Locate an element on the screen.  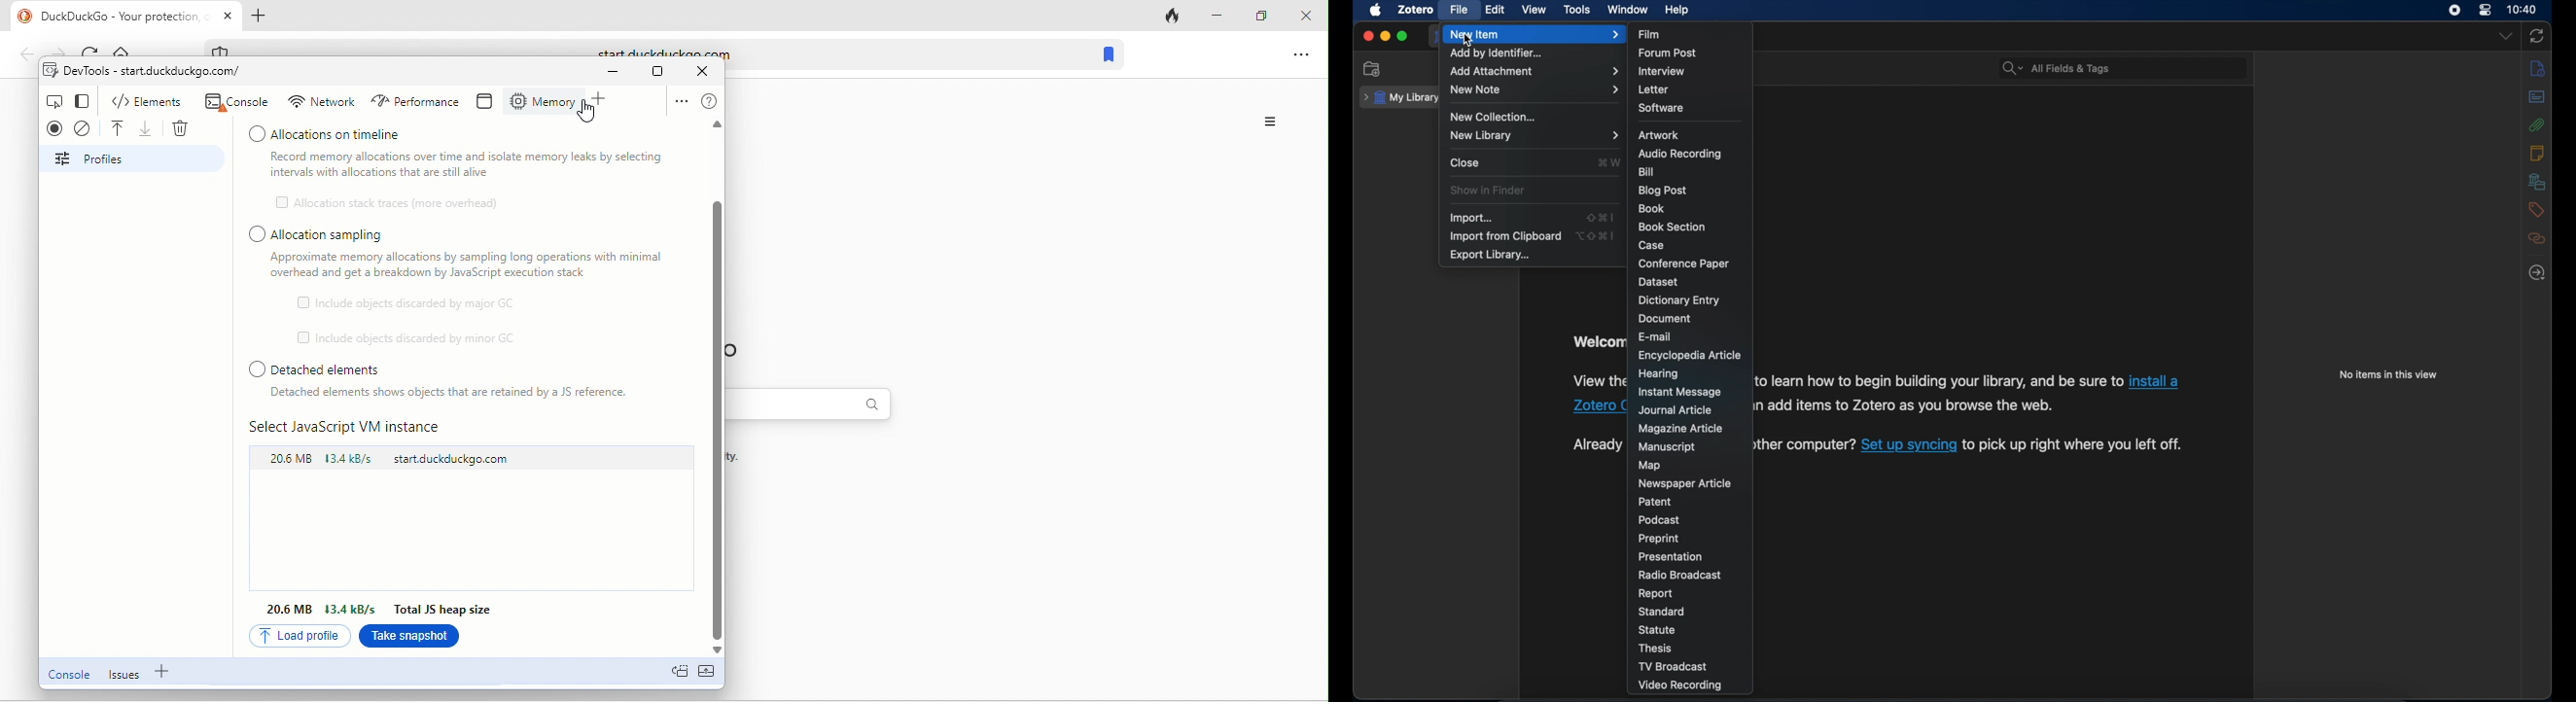
close is located at coordinates (1304, 17).